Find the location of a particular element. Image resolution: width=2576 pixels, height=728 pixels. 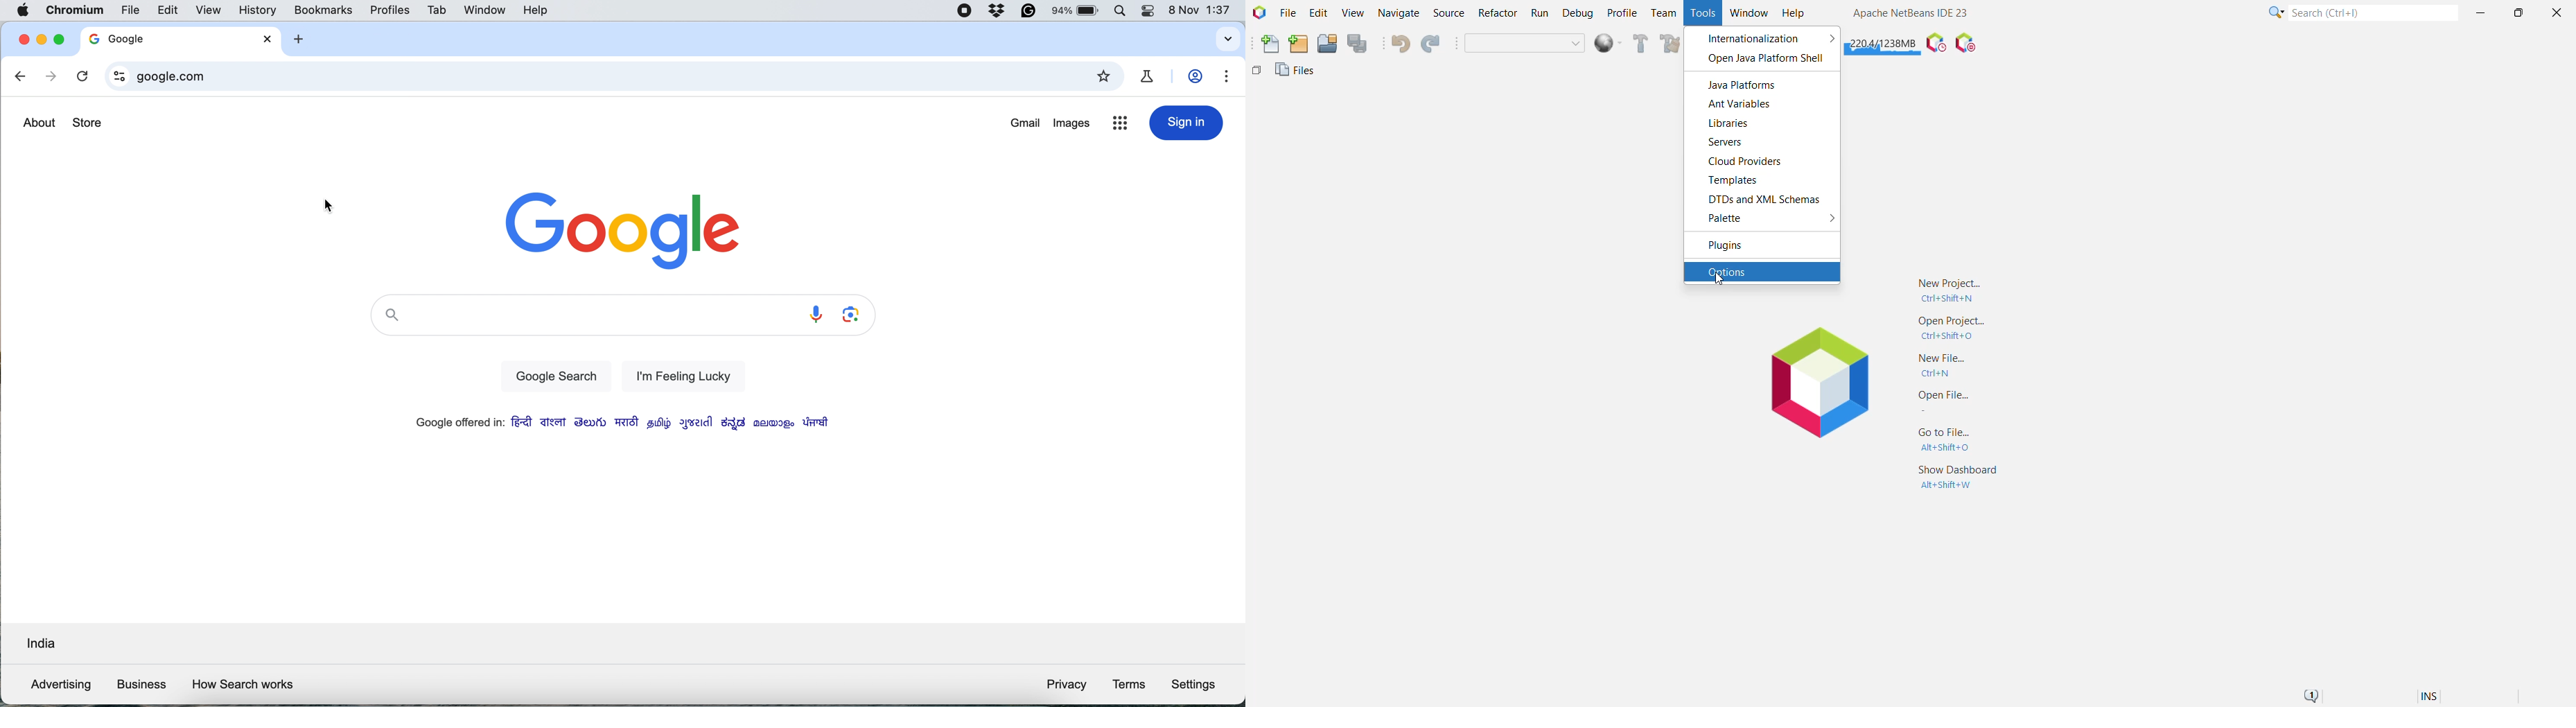

 is located at coordinates (1608, 44).